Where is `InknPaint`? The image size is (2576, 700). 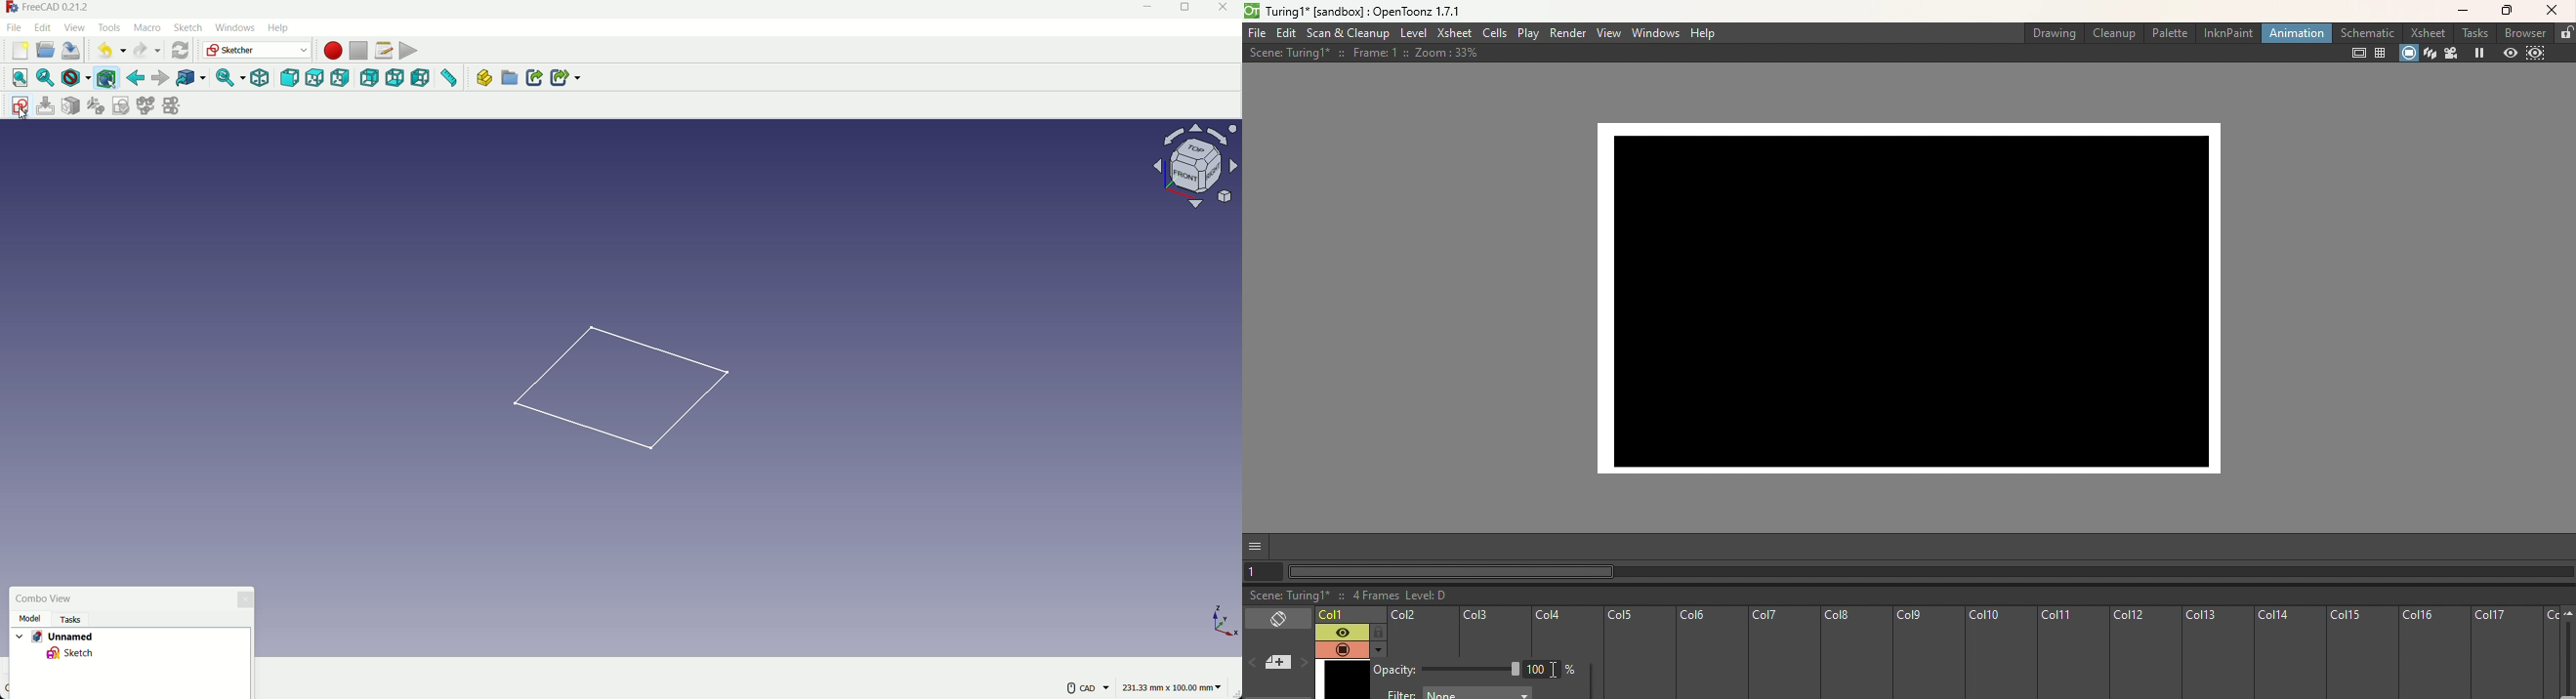
InknPaint is located at coordinates (2226, 32).